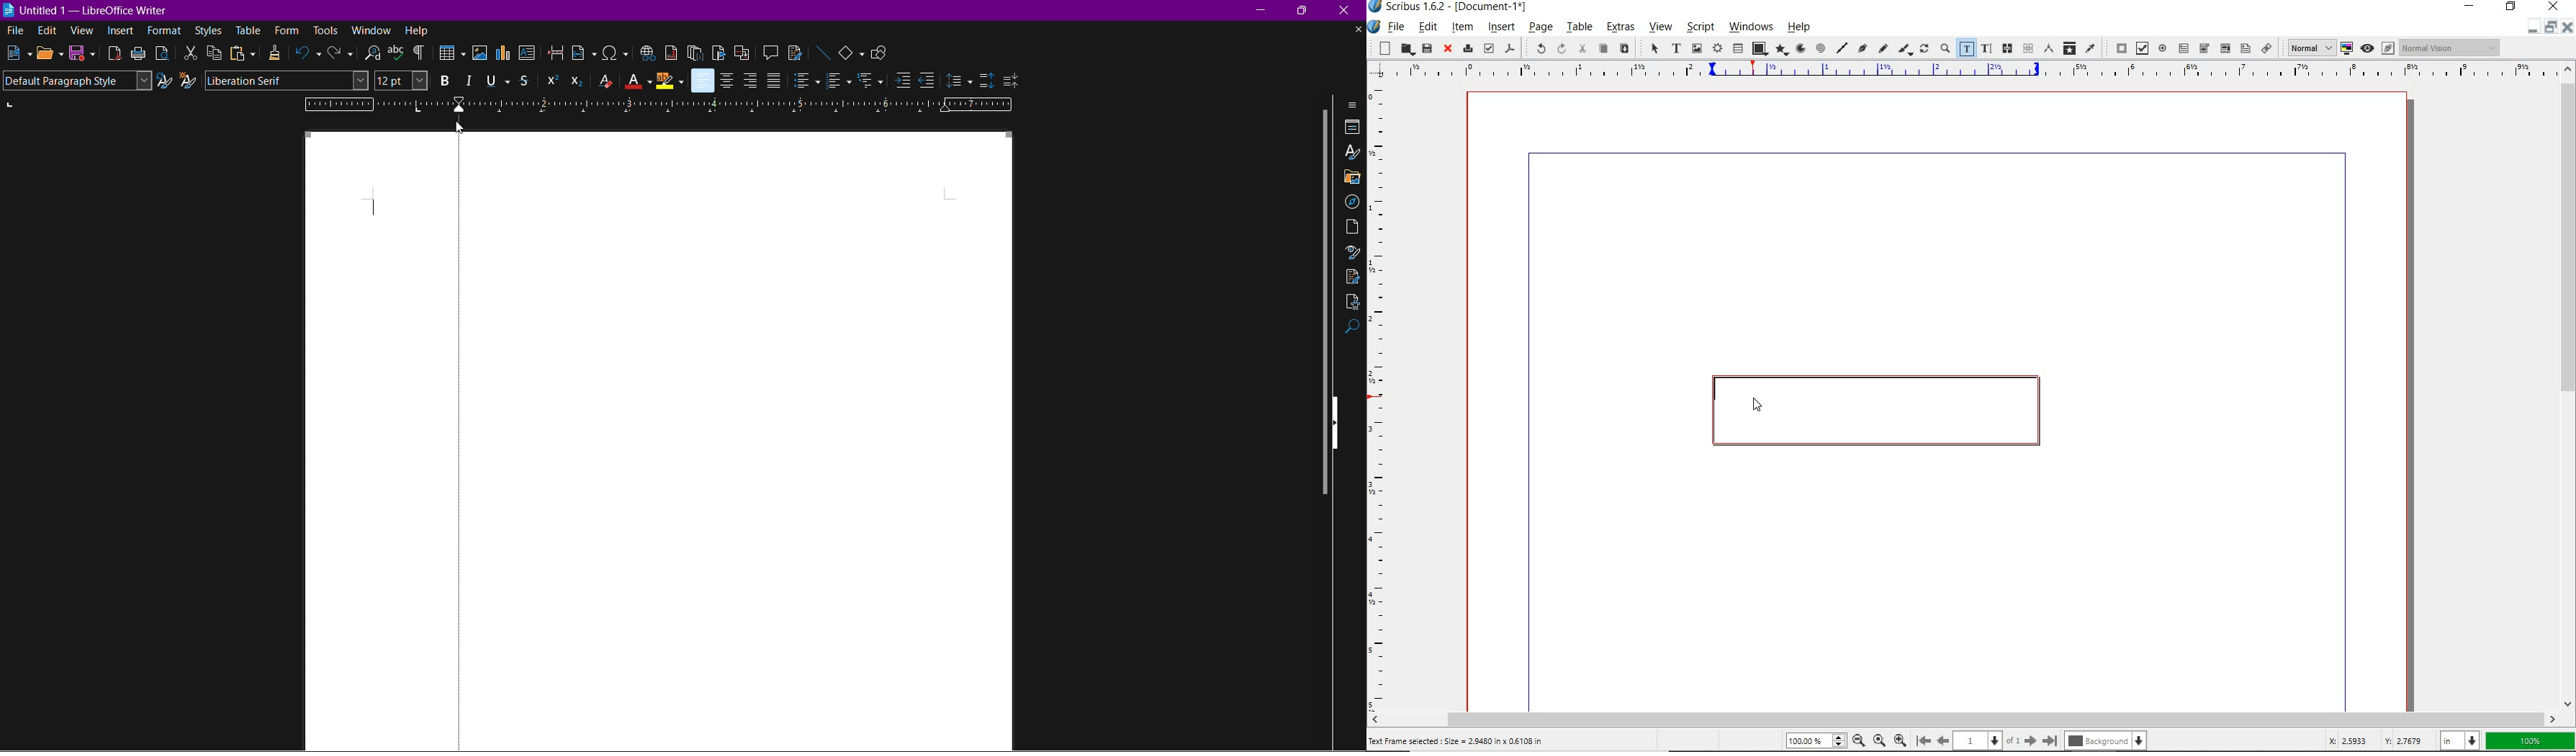 This screenshot has width=2576, height=756. I want to click on Strikethrough, so click(527, 80).